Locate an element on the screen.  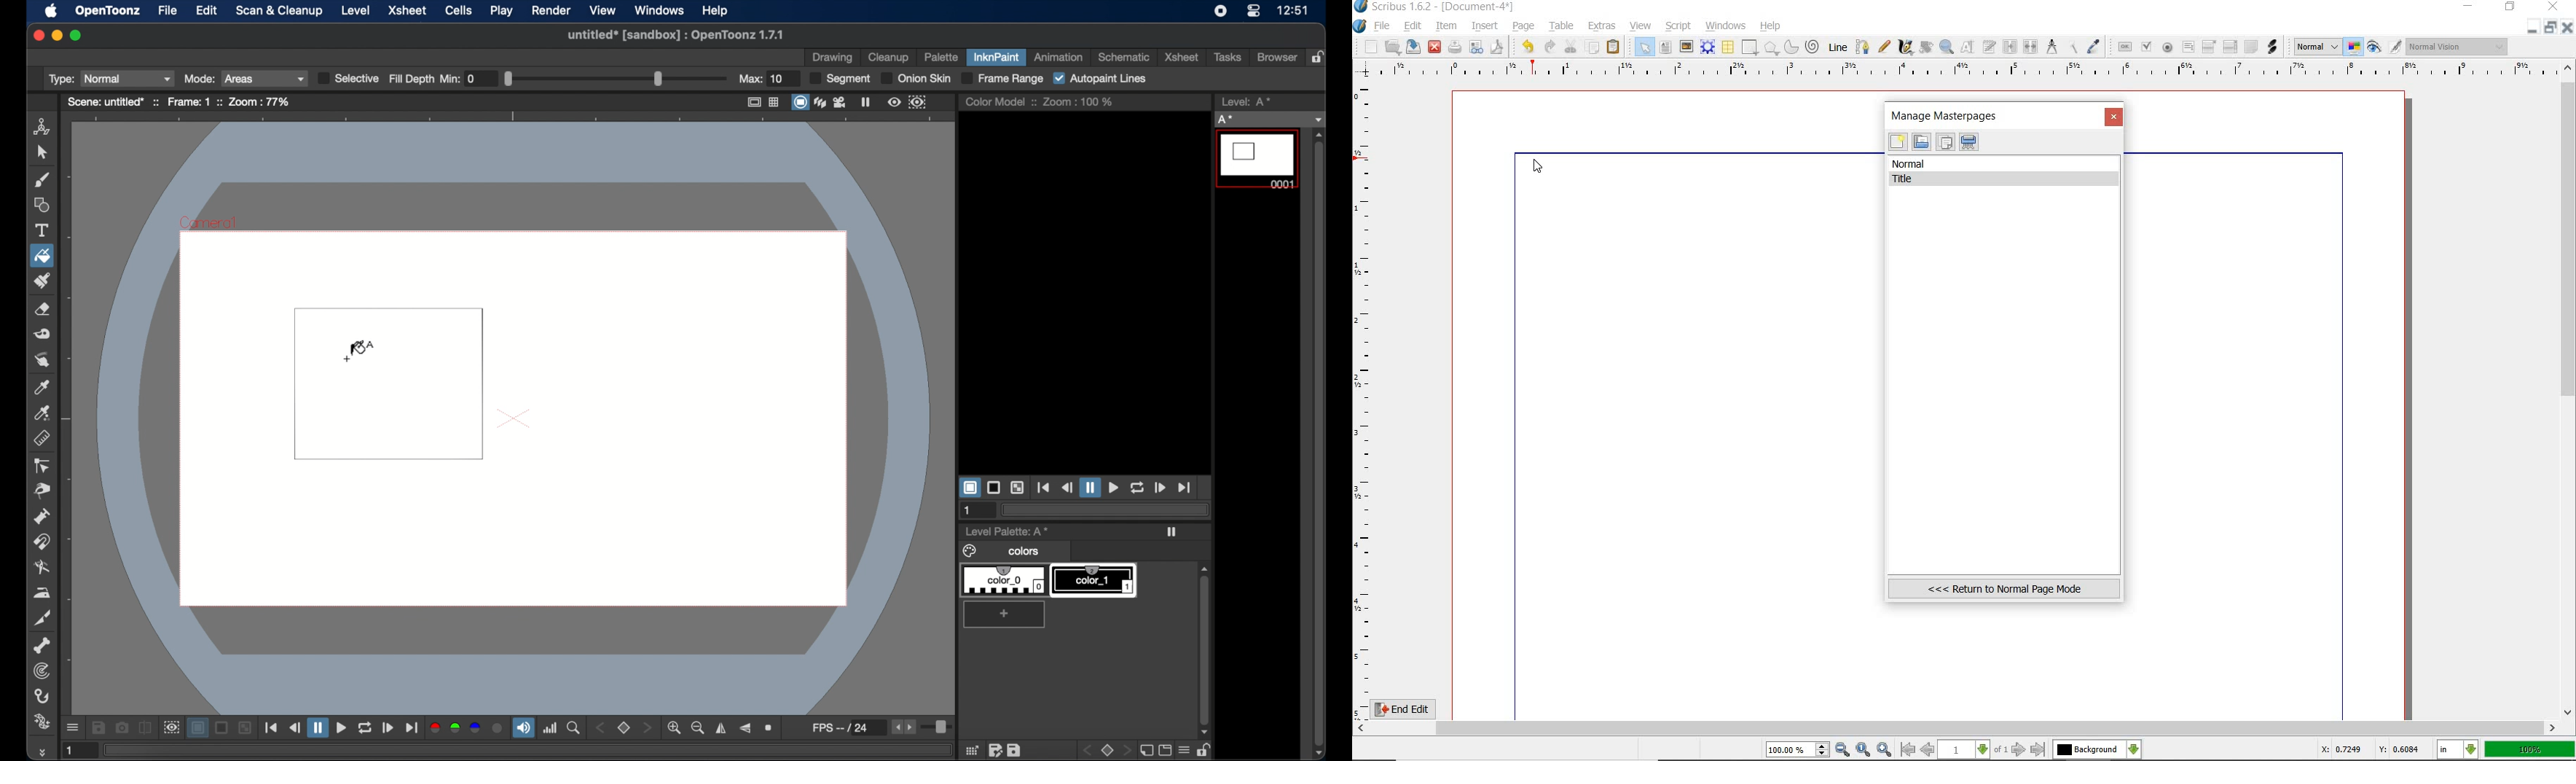
Bezier curve is located at coordinates (1861, 47).